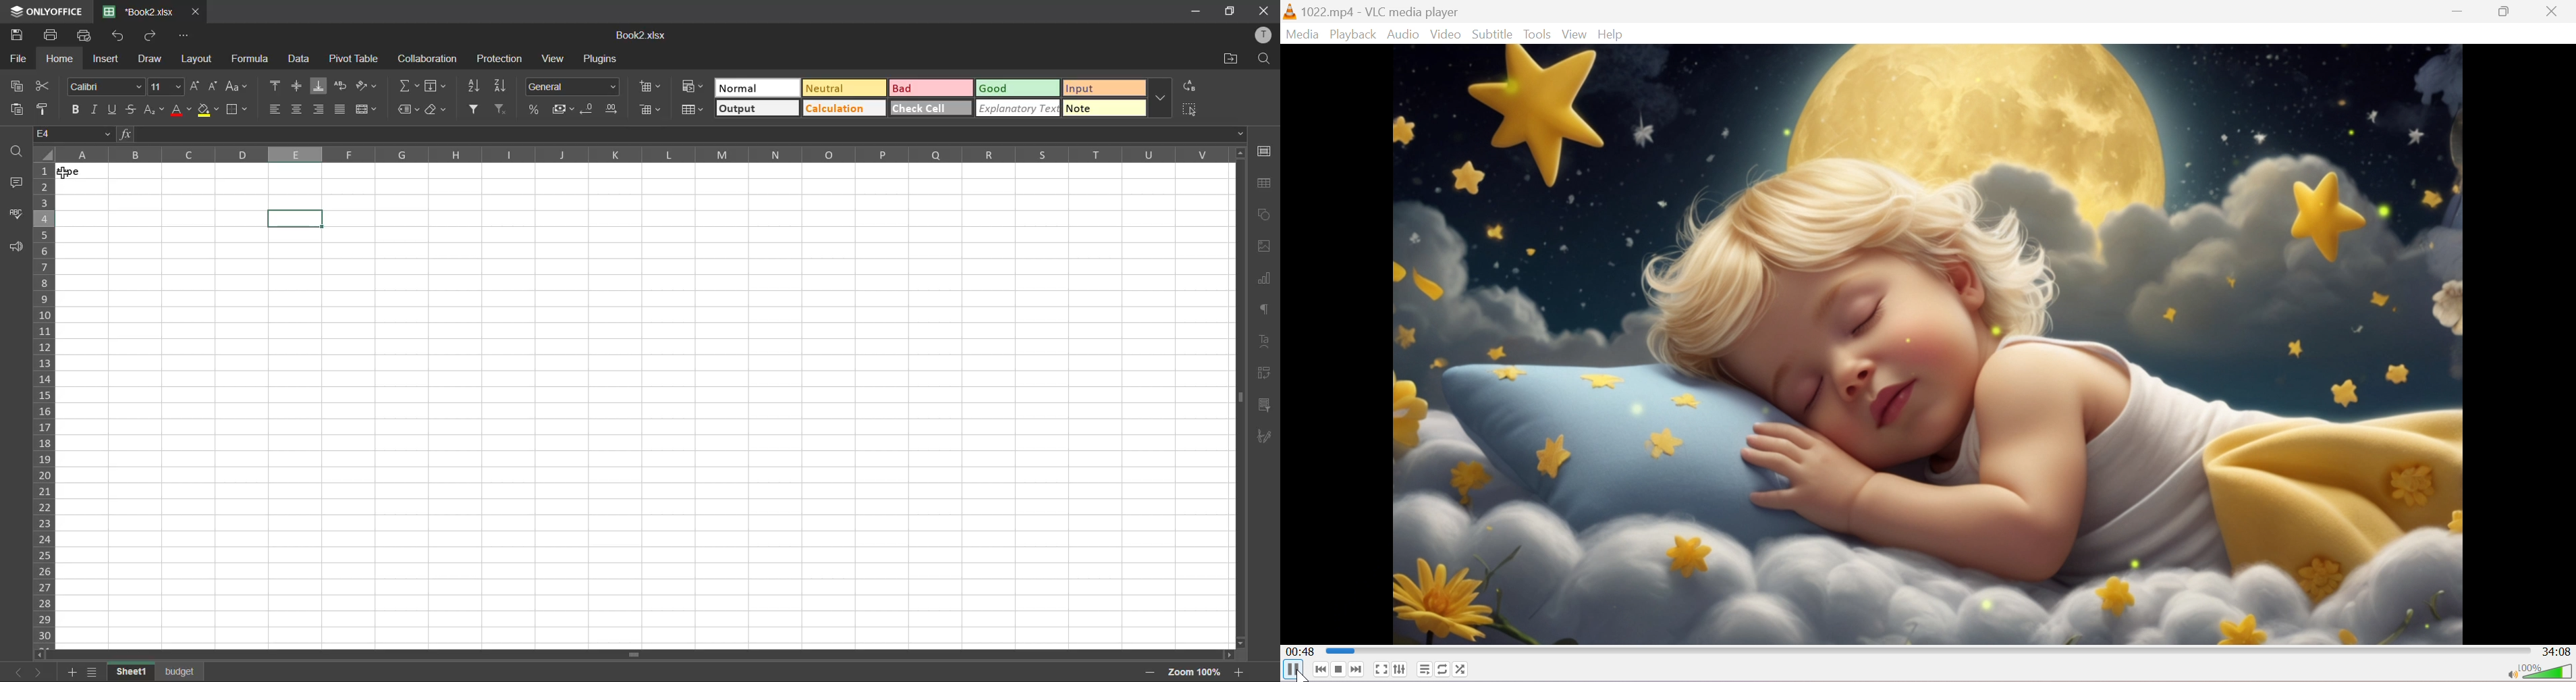  What do you see at coordinates (81, 172) in the screenshot?
I see `type` at bounding box center [81, 172].